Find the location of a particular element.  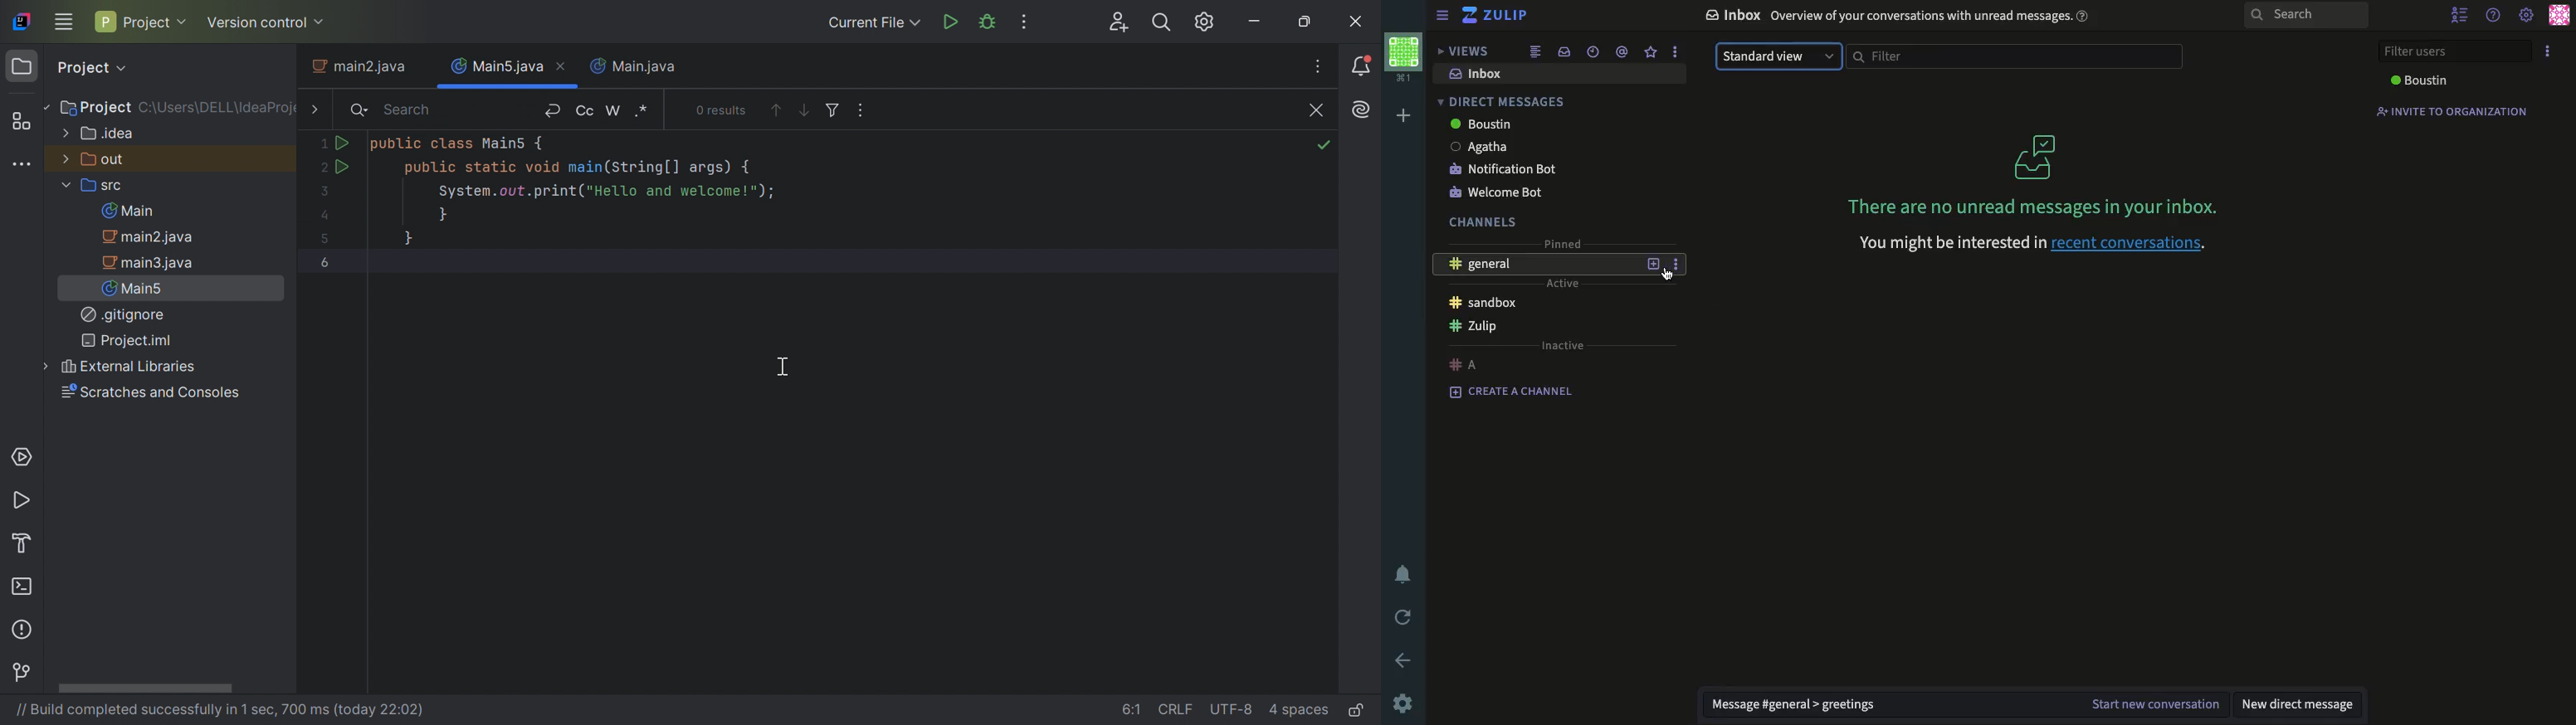

filter is located at coordinates (2016, 56).